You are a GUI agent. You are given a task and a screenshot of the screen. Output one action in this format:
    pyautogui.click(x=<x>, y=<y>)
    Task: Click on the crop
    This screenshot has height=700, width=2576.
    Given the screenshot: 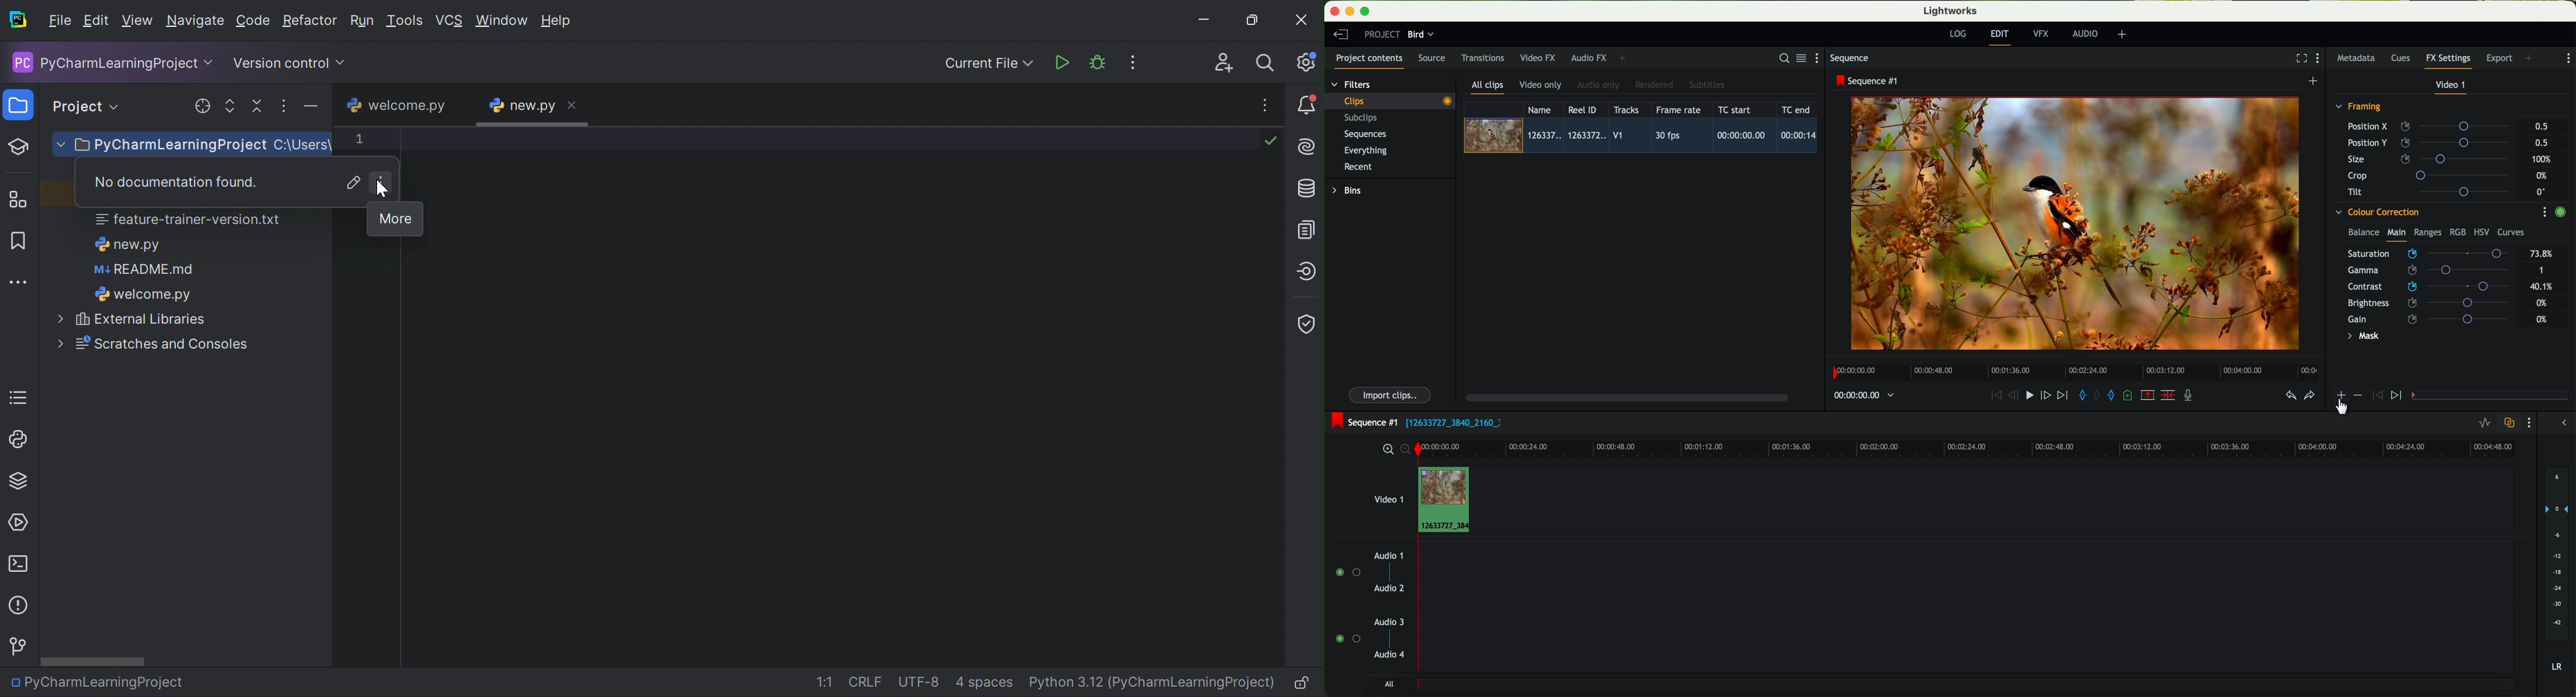 What is the action you would take?
    pyautogui.click(x=2432, y=175)
    